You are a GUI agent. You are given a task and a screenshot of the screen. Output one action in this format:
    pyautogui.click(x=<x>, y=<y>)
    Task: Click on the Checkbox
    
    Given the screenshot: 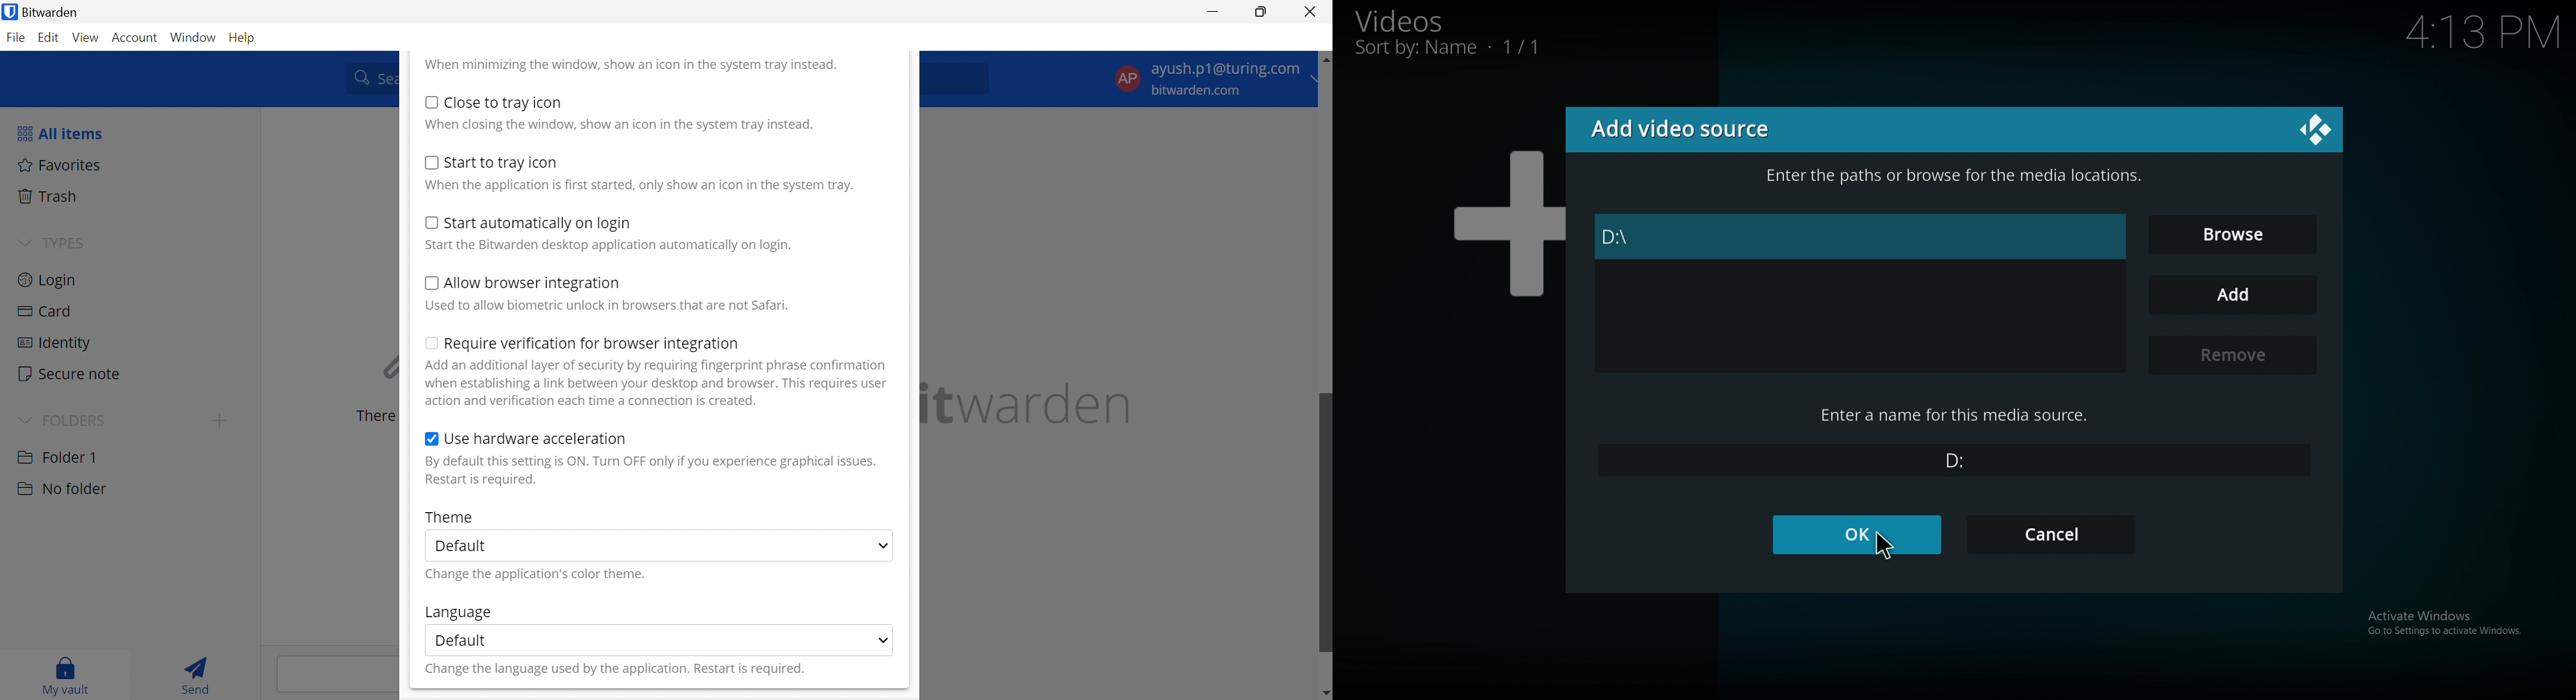 What is the action you would take?
    pyautogui.click(x=429, y=162)
    